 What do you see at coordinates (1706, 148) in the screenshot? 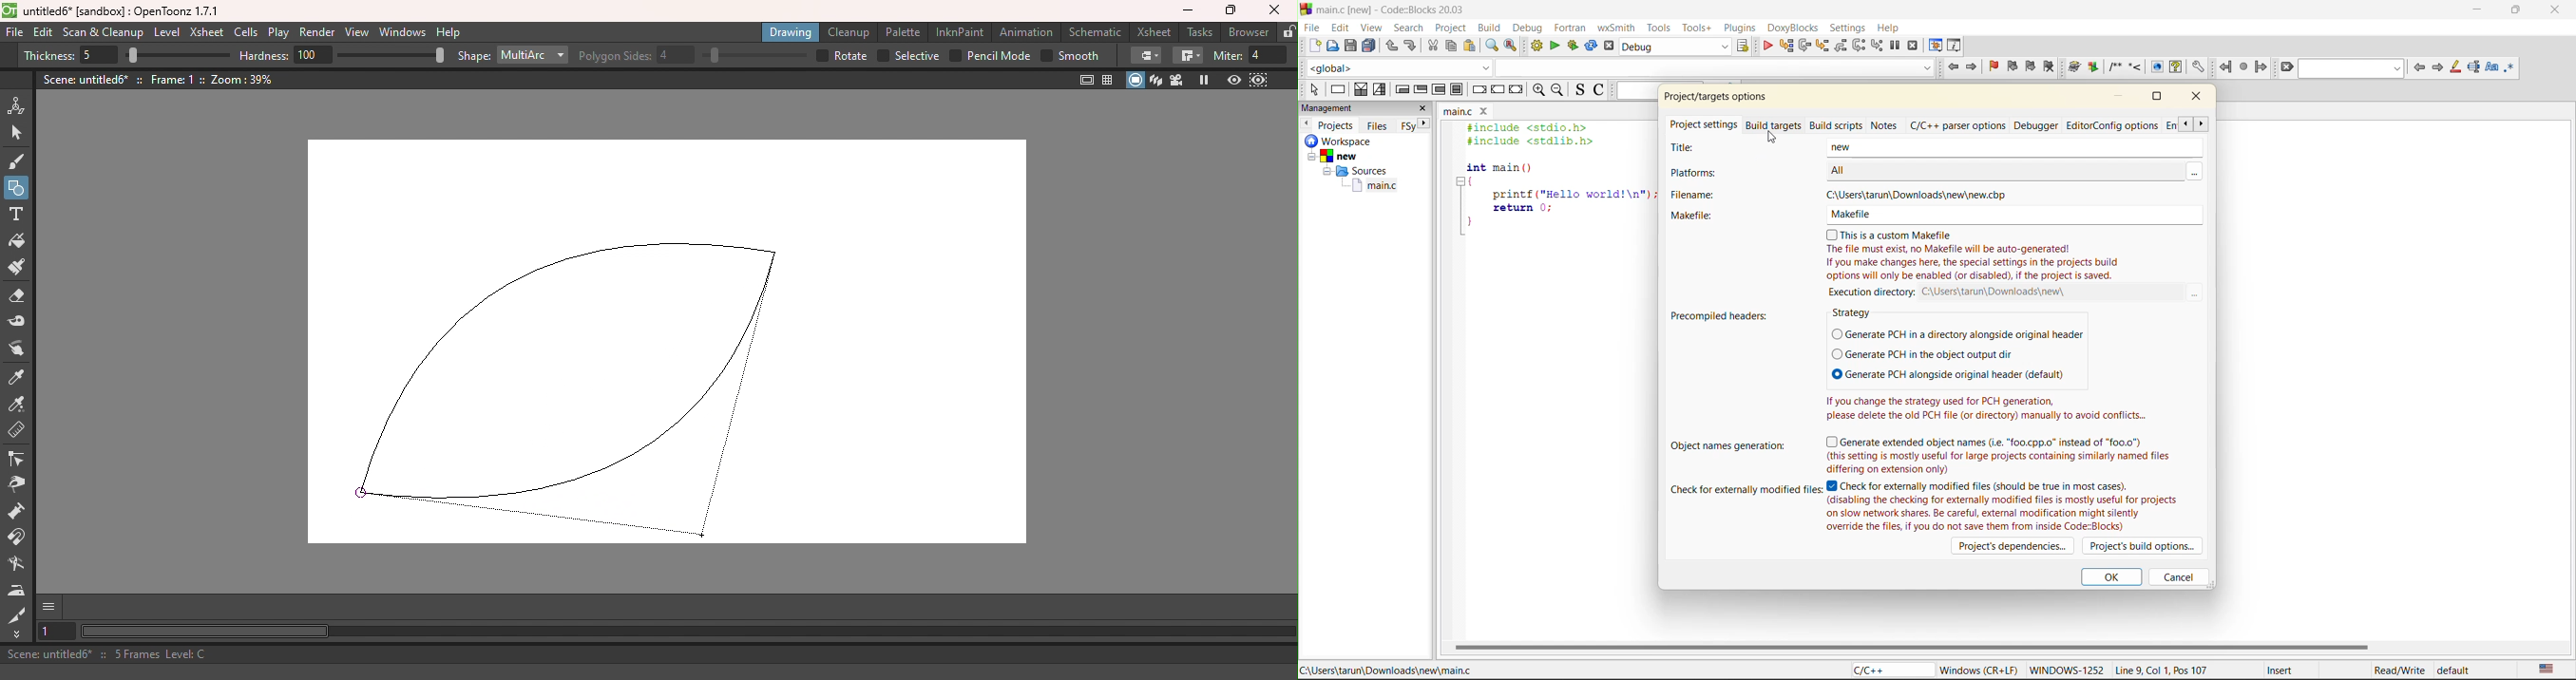
I see `title` at bounding box center [1706, 148].